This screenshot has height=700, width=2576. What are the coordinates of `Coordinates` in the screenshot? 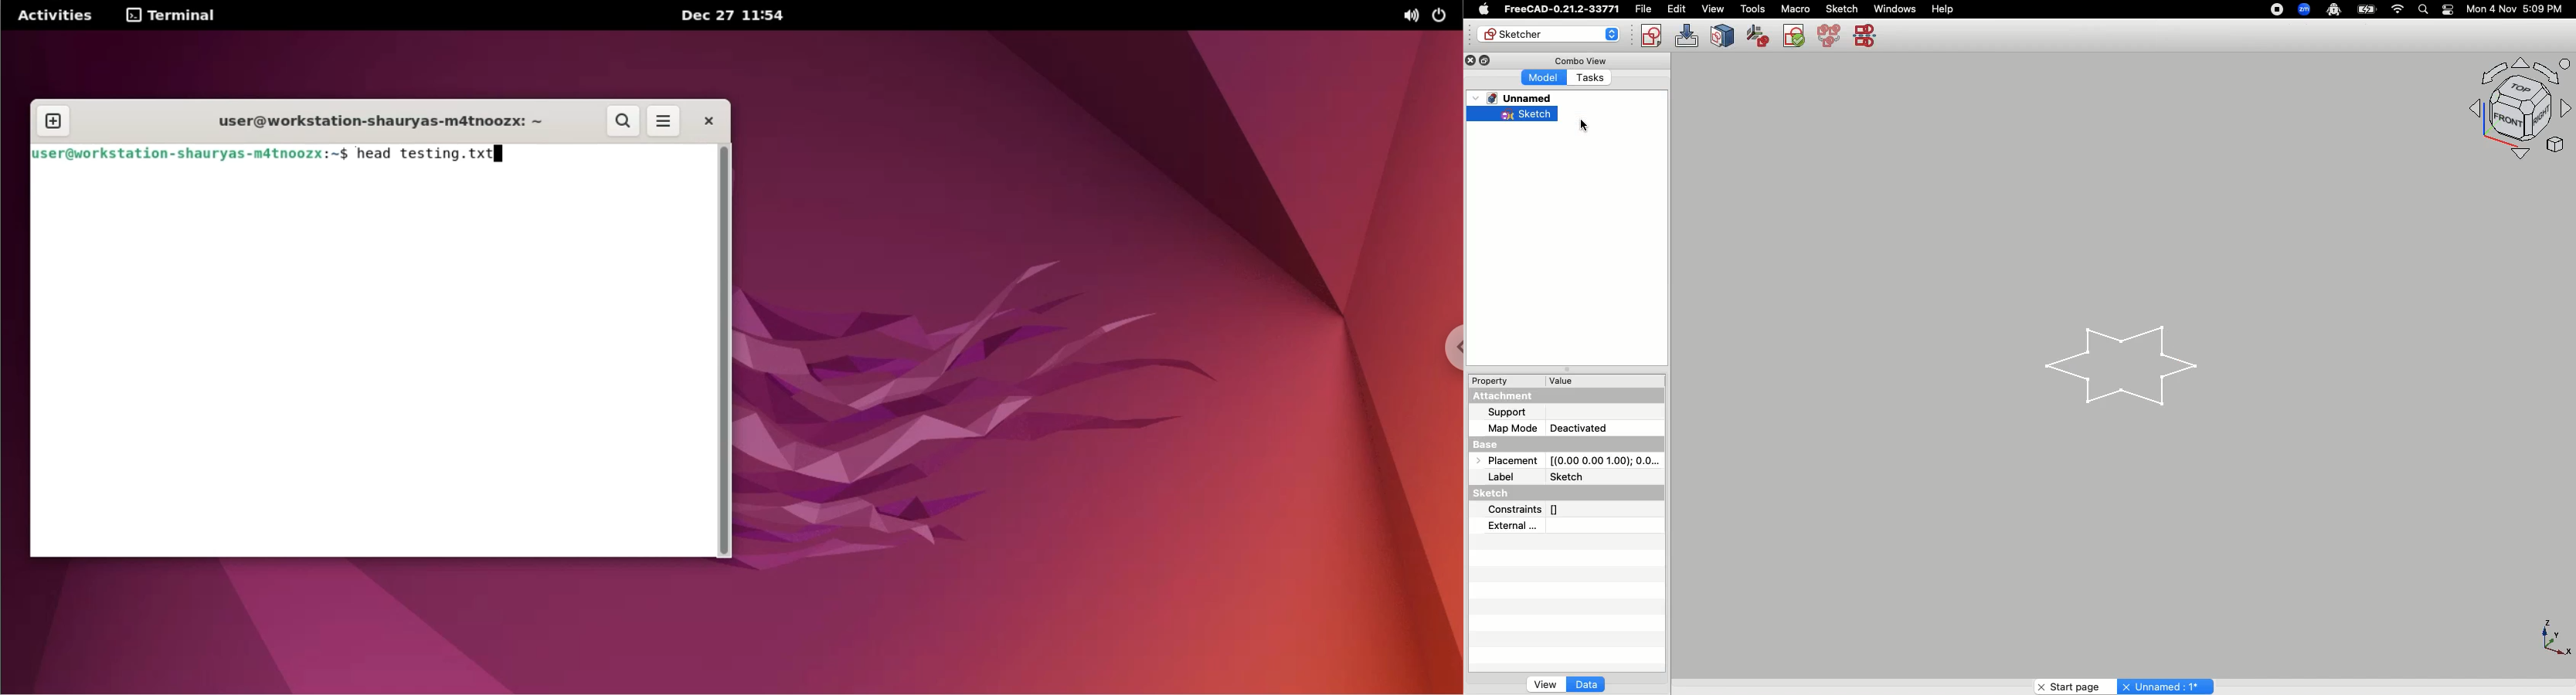 It's located at (1602, 460).